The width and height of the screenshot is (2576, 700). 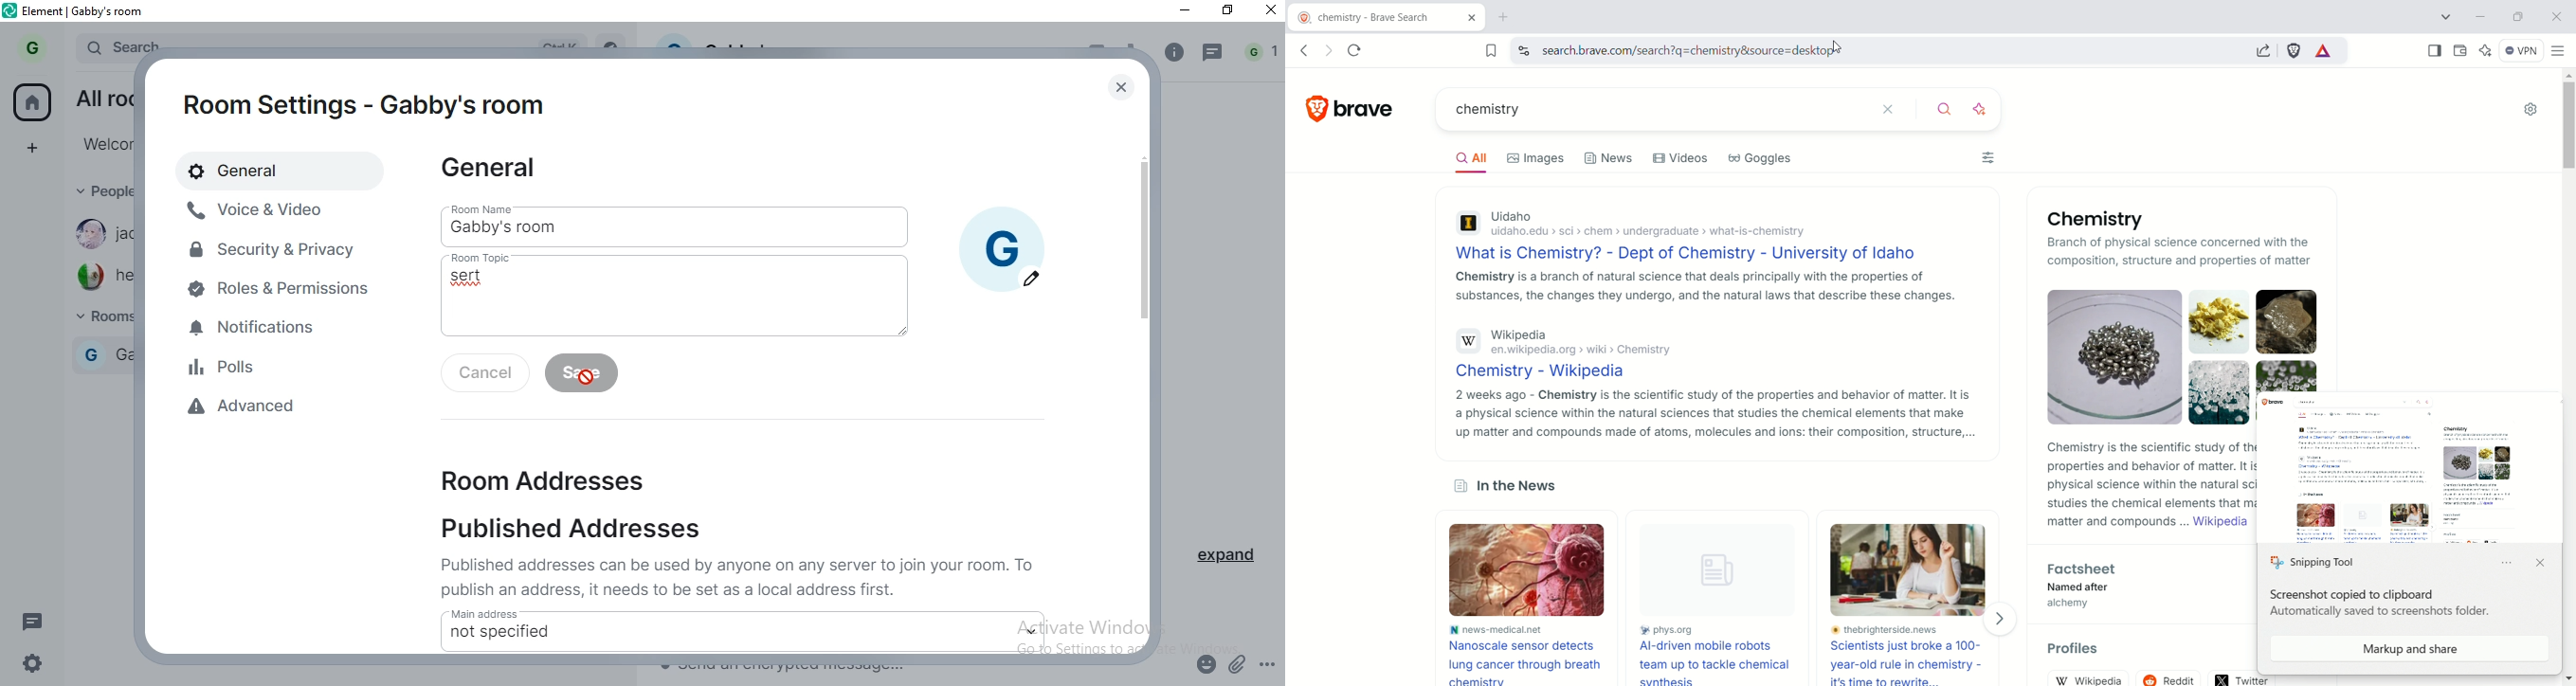 What do you see at coordinates (1705, 289) in the screenshot?
I see `Chemistry Is a branch of natural science that deals principally with the properties of
substances, the changes they undergo, and the natural laws that describe these changes.` at bounding box center [1705, 289].